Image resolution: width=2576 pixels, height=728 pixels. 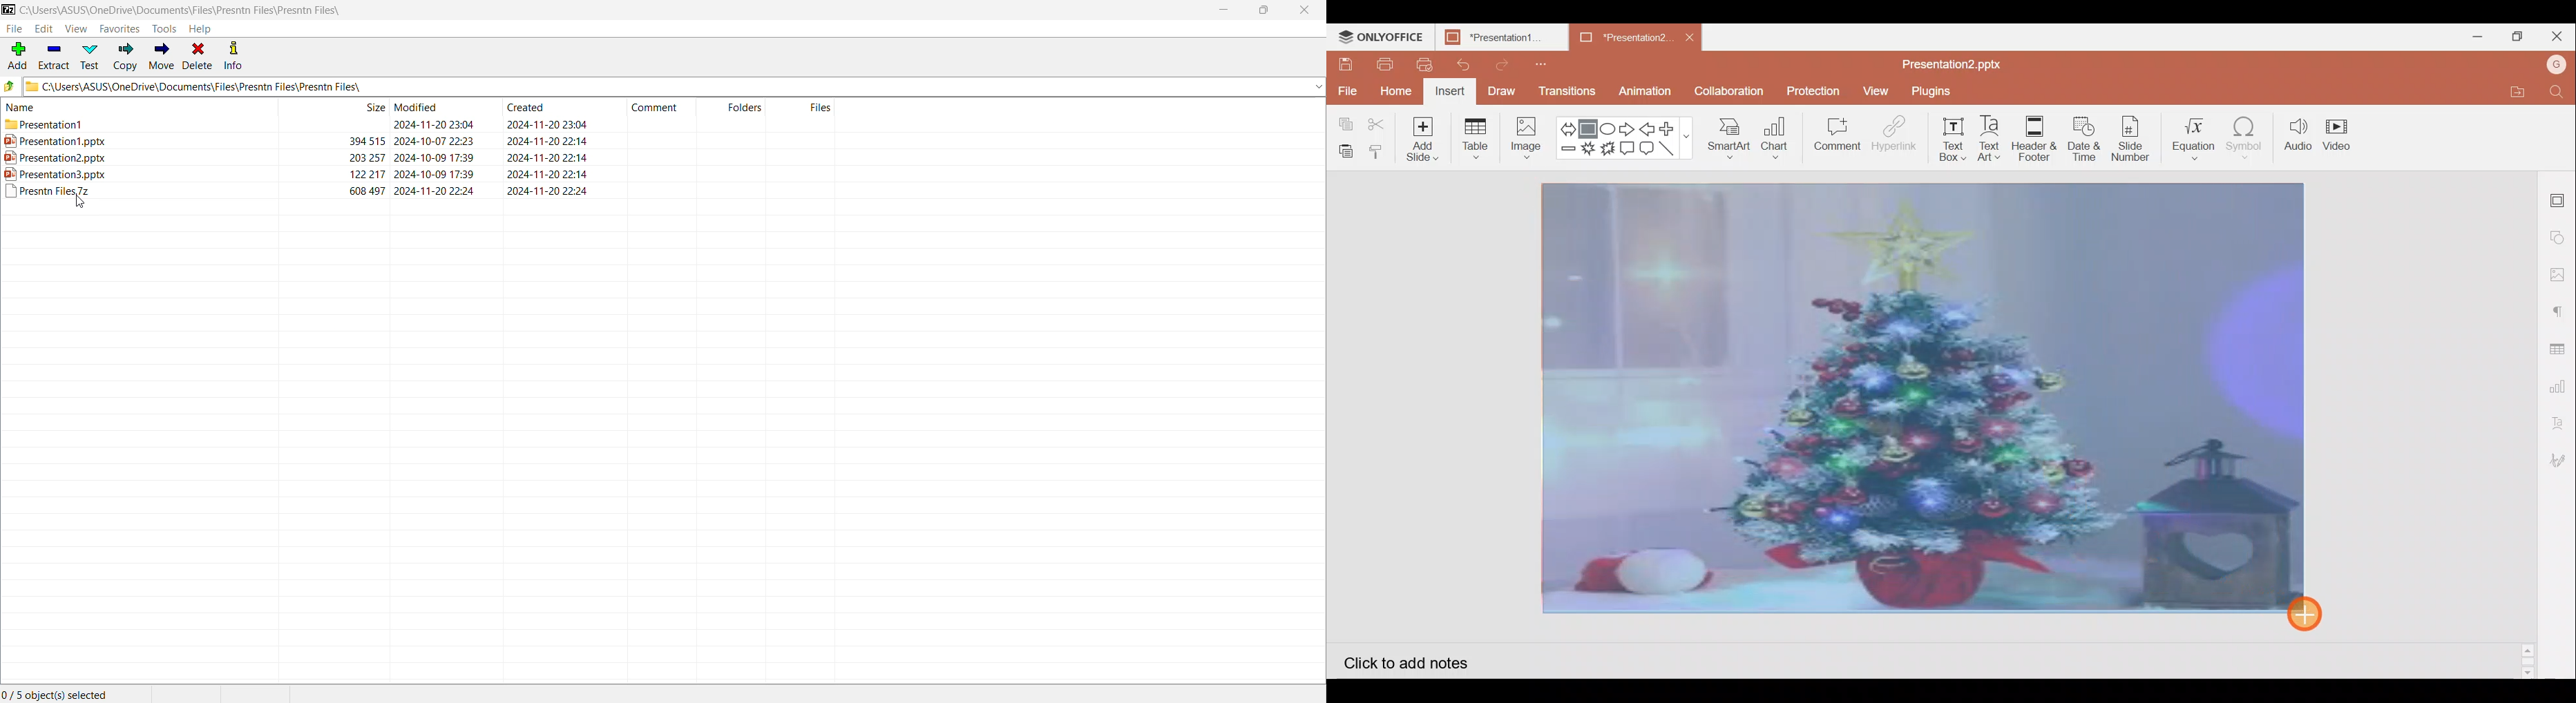 I want to click on Maximize, so click(x=2517, y=35).